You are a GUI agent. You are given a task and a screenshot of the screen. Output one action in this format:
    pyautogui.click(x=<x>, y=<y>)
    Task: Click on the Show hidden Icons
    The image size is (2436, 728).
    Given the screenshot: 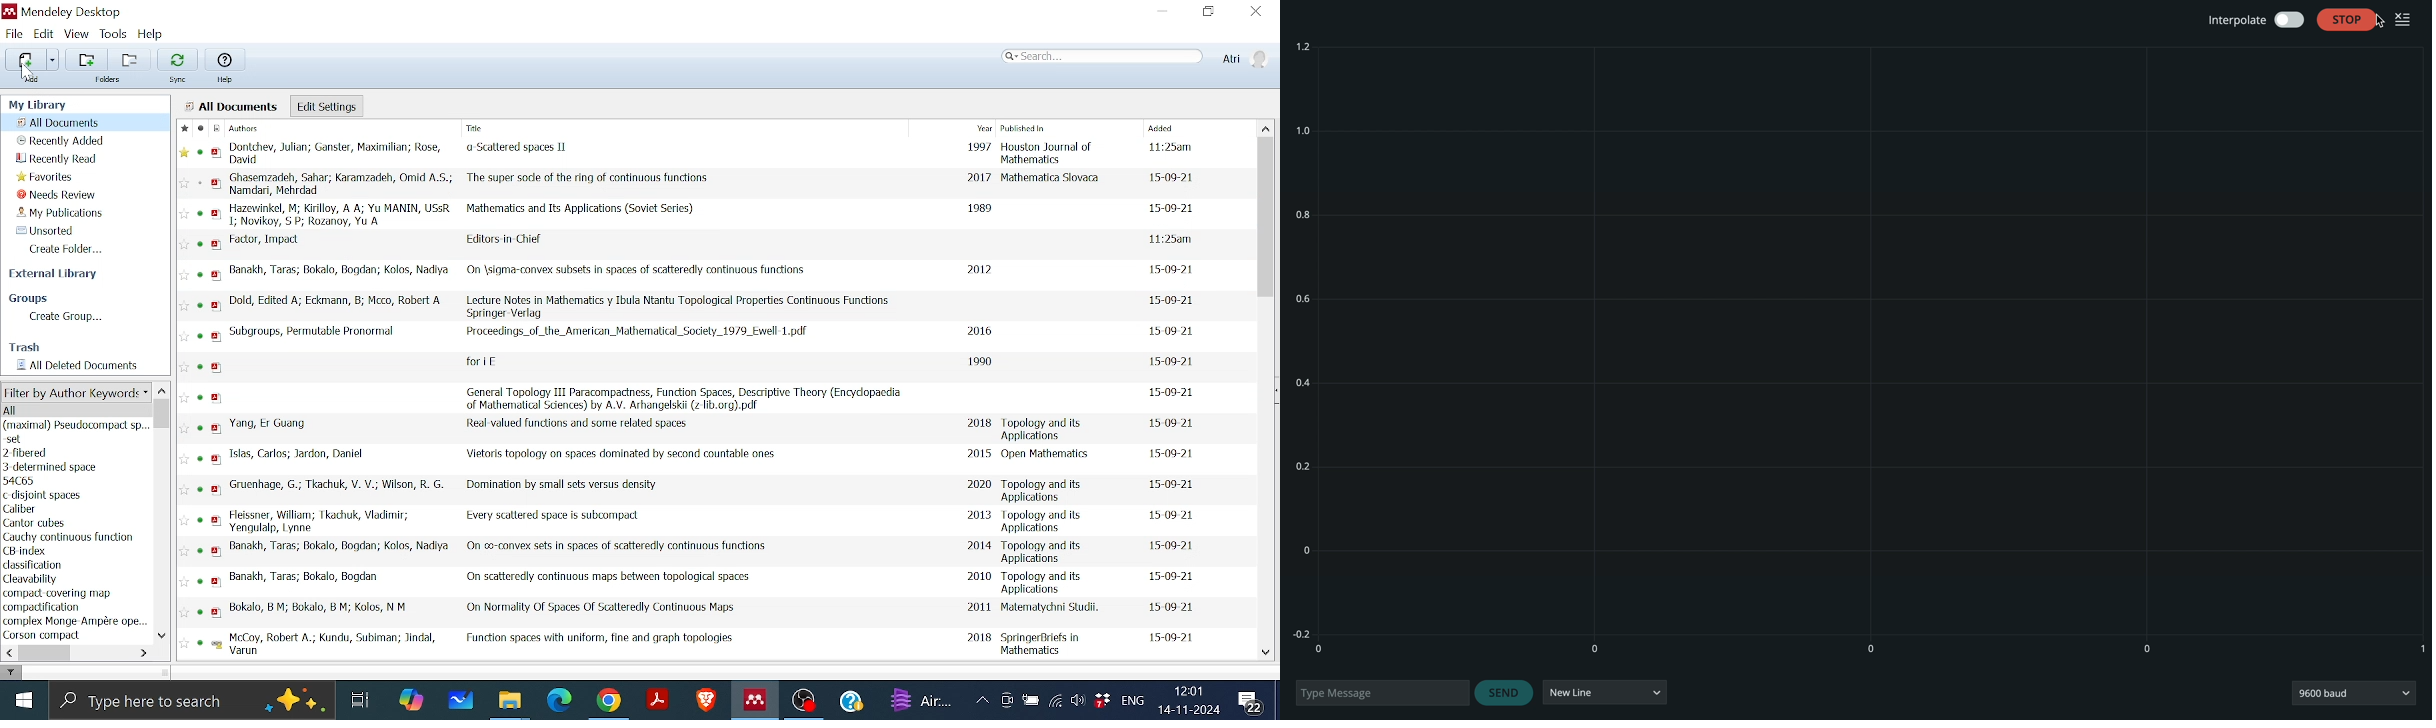 What is the action you would take?
    pyautogui.click(x=984, y=699)
    